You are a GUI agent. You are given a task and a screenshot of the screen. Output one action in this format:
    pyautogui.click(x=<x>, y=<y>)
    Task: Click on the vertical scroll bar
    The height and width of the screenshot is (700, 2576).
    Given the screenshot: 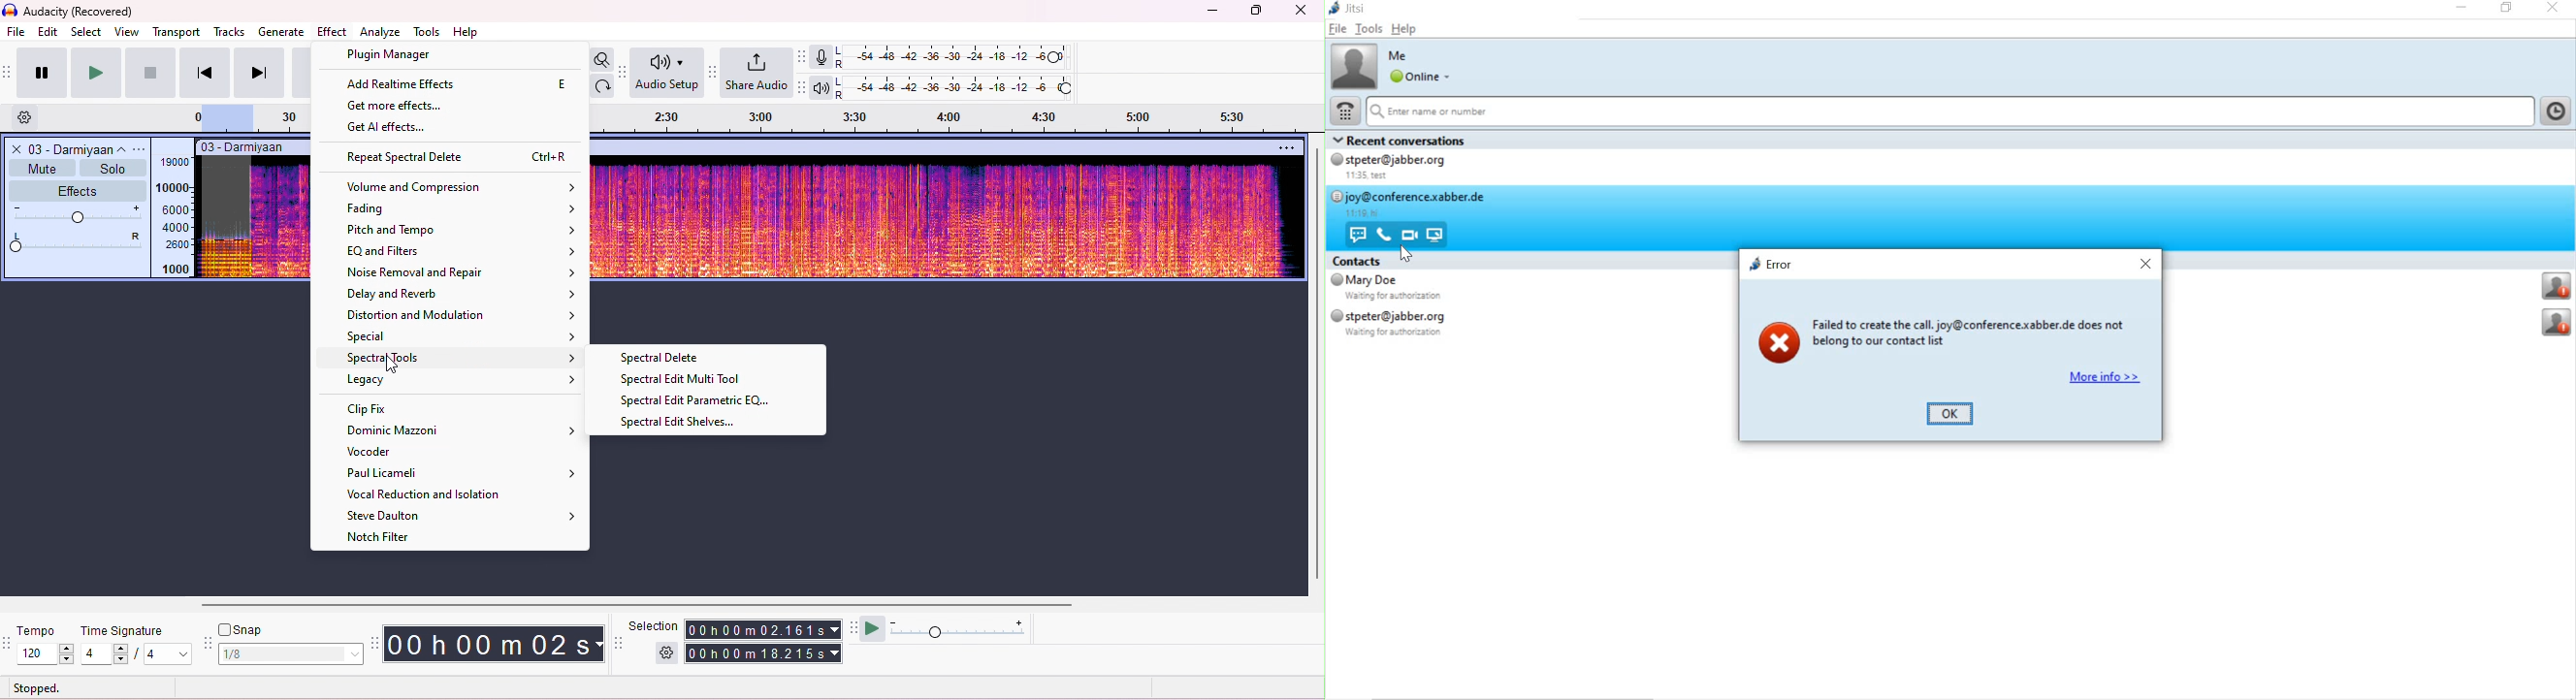 What is the action you would take?
    pyautogui.click(x=1316, y=365)
    